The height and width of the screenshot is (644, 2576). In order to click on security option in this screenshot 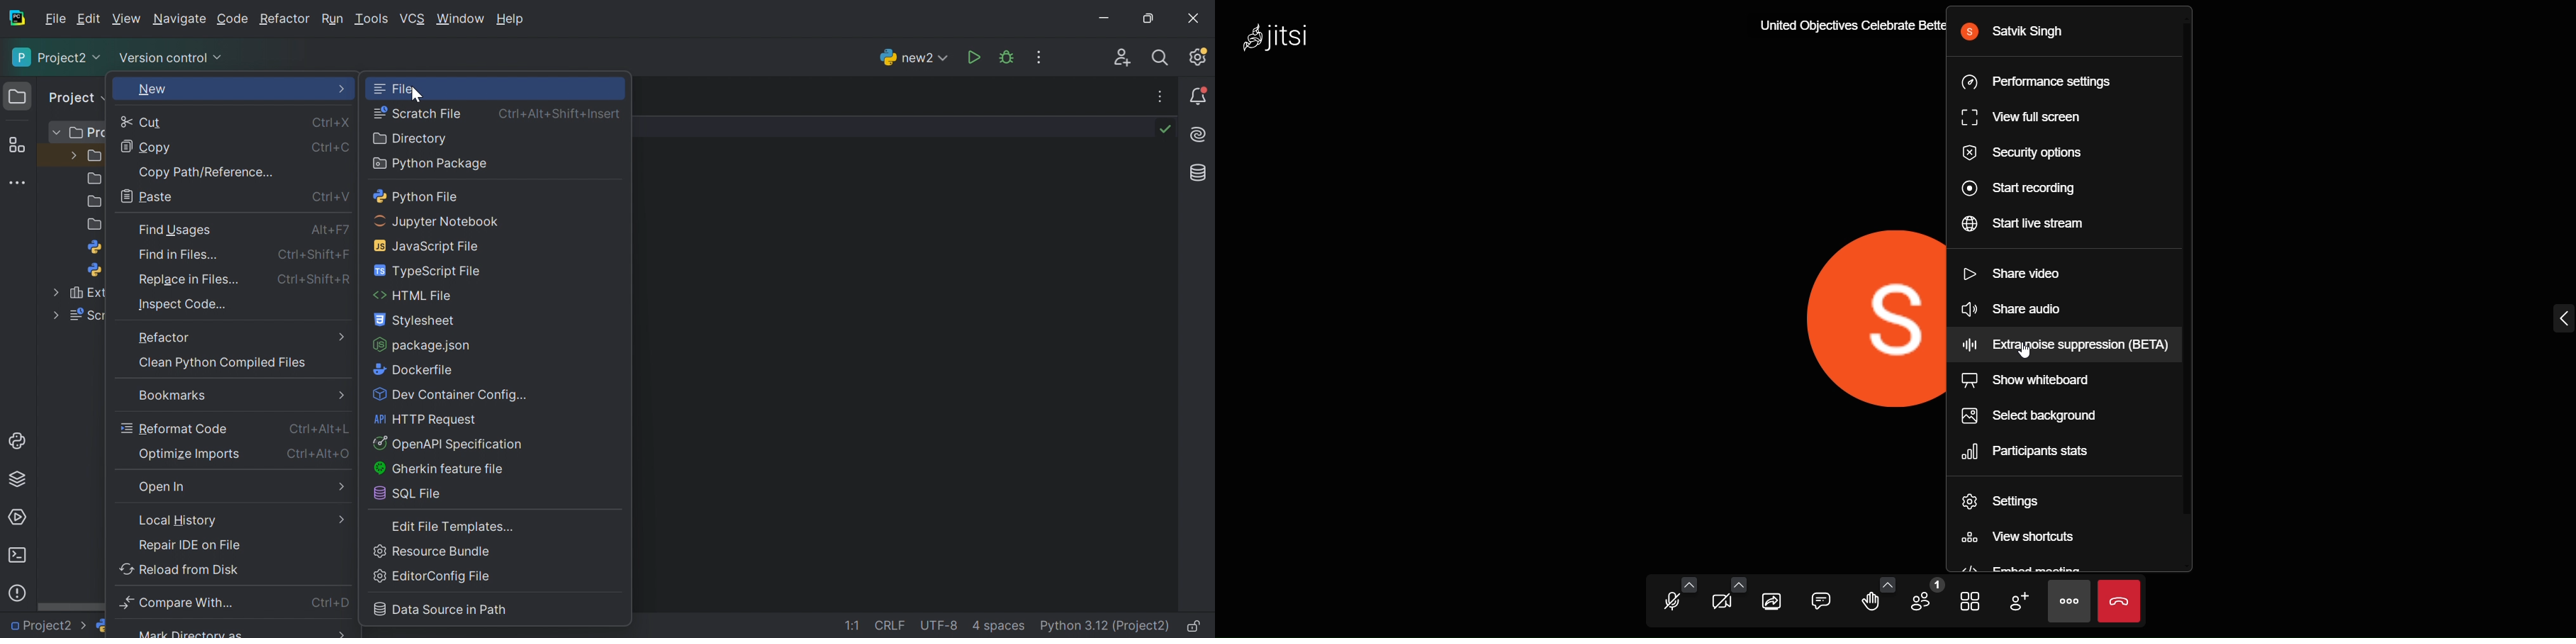, I will do `click(2027, 155)`.